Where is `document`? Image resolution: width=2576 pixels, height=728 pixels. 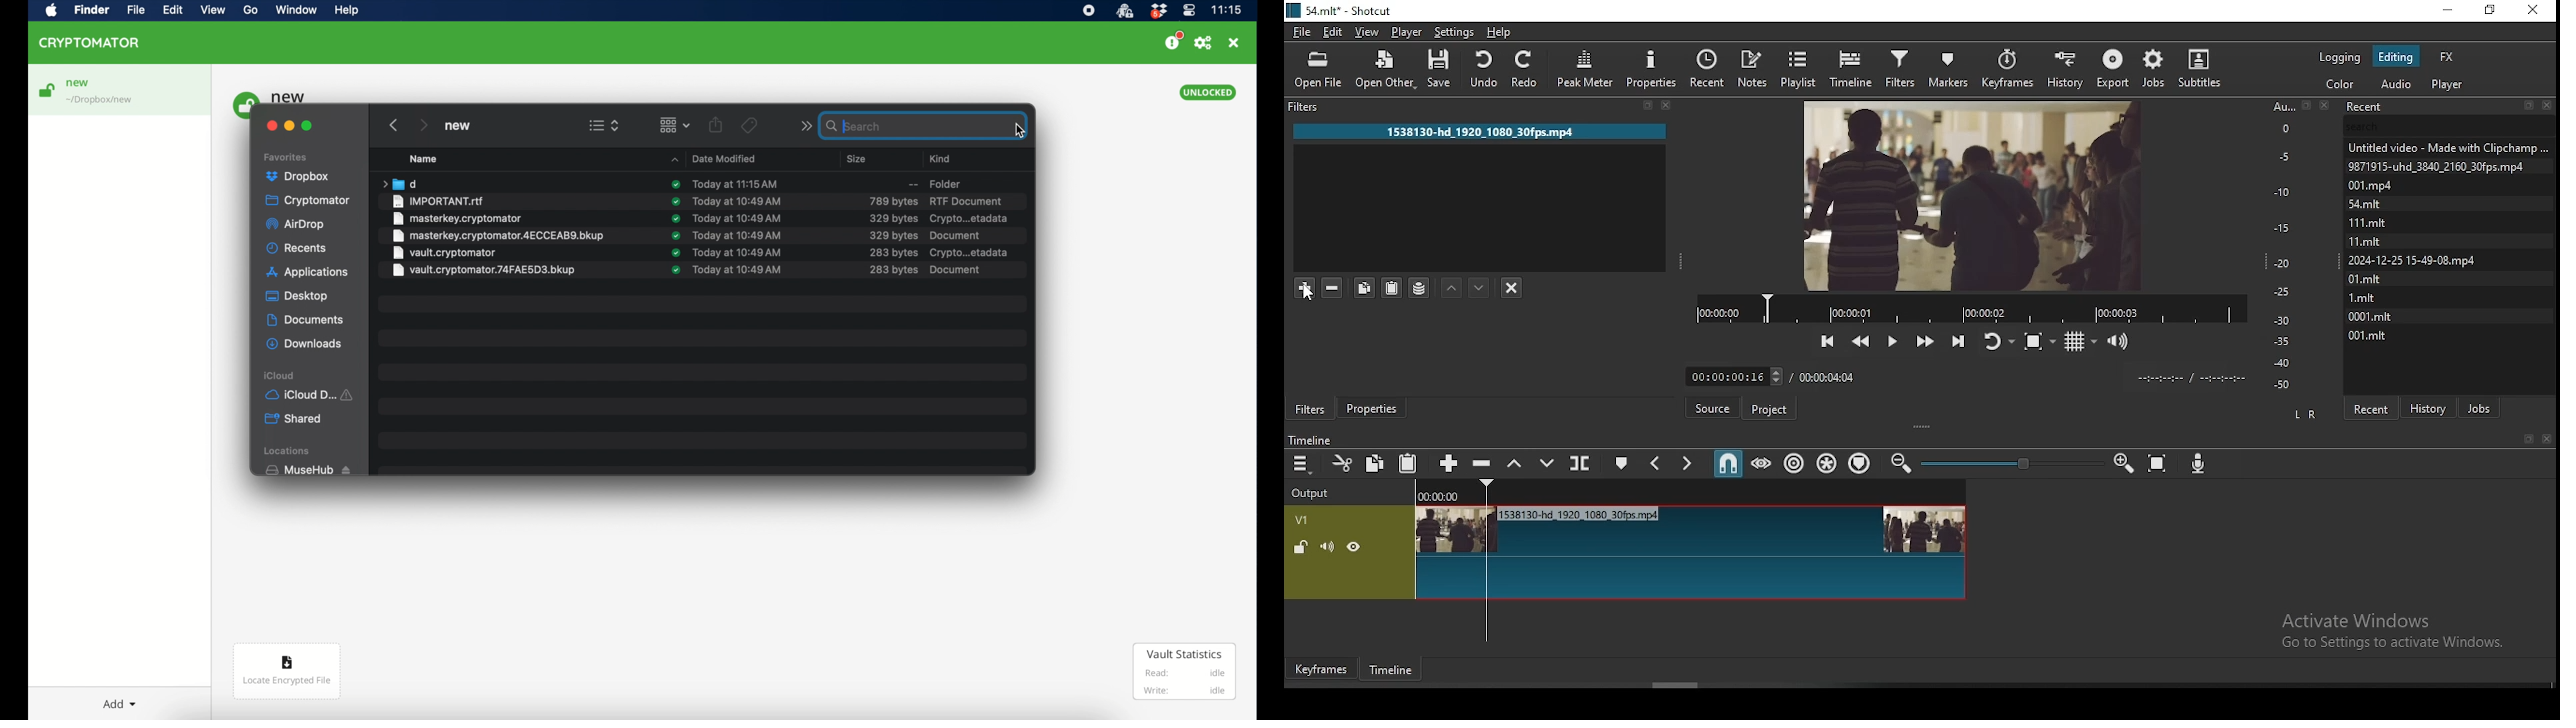 document is located at coordinates (956, 235).